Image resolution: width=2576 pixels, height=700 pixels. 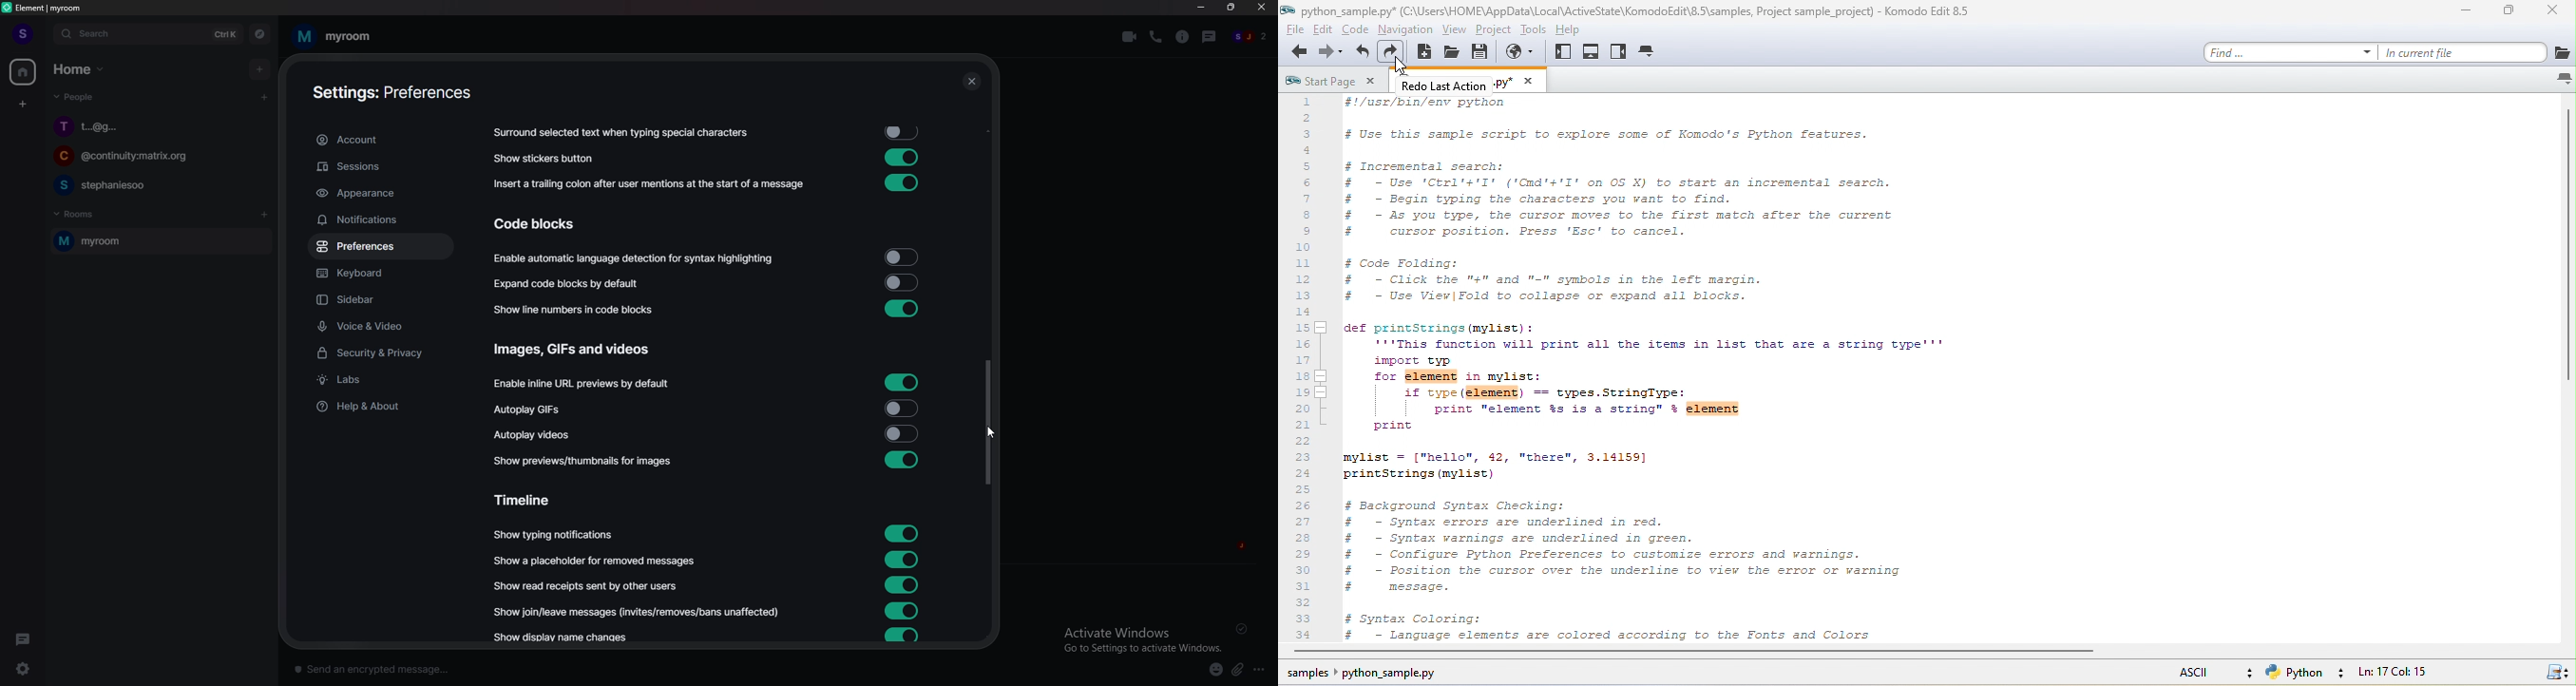 What do you see at coordinates (972, 83) in the screenshot?
I see `` at bounding box center [972, 83].